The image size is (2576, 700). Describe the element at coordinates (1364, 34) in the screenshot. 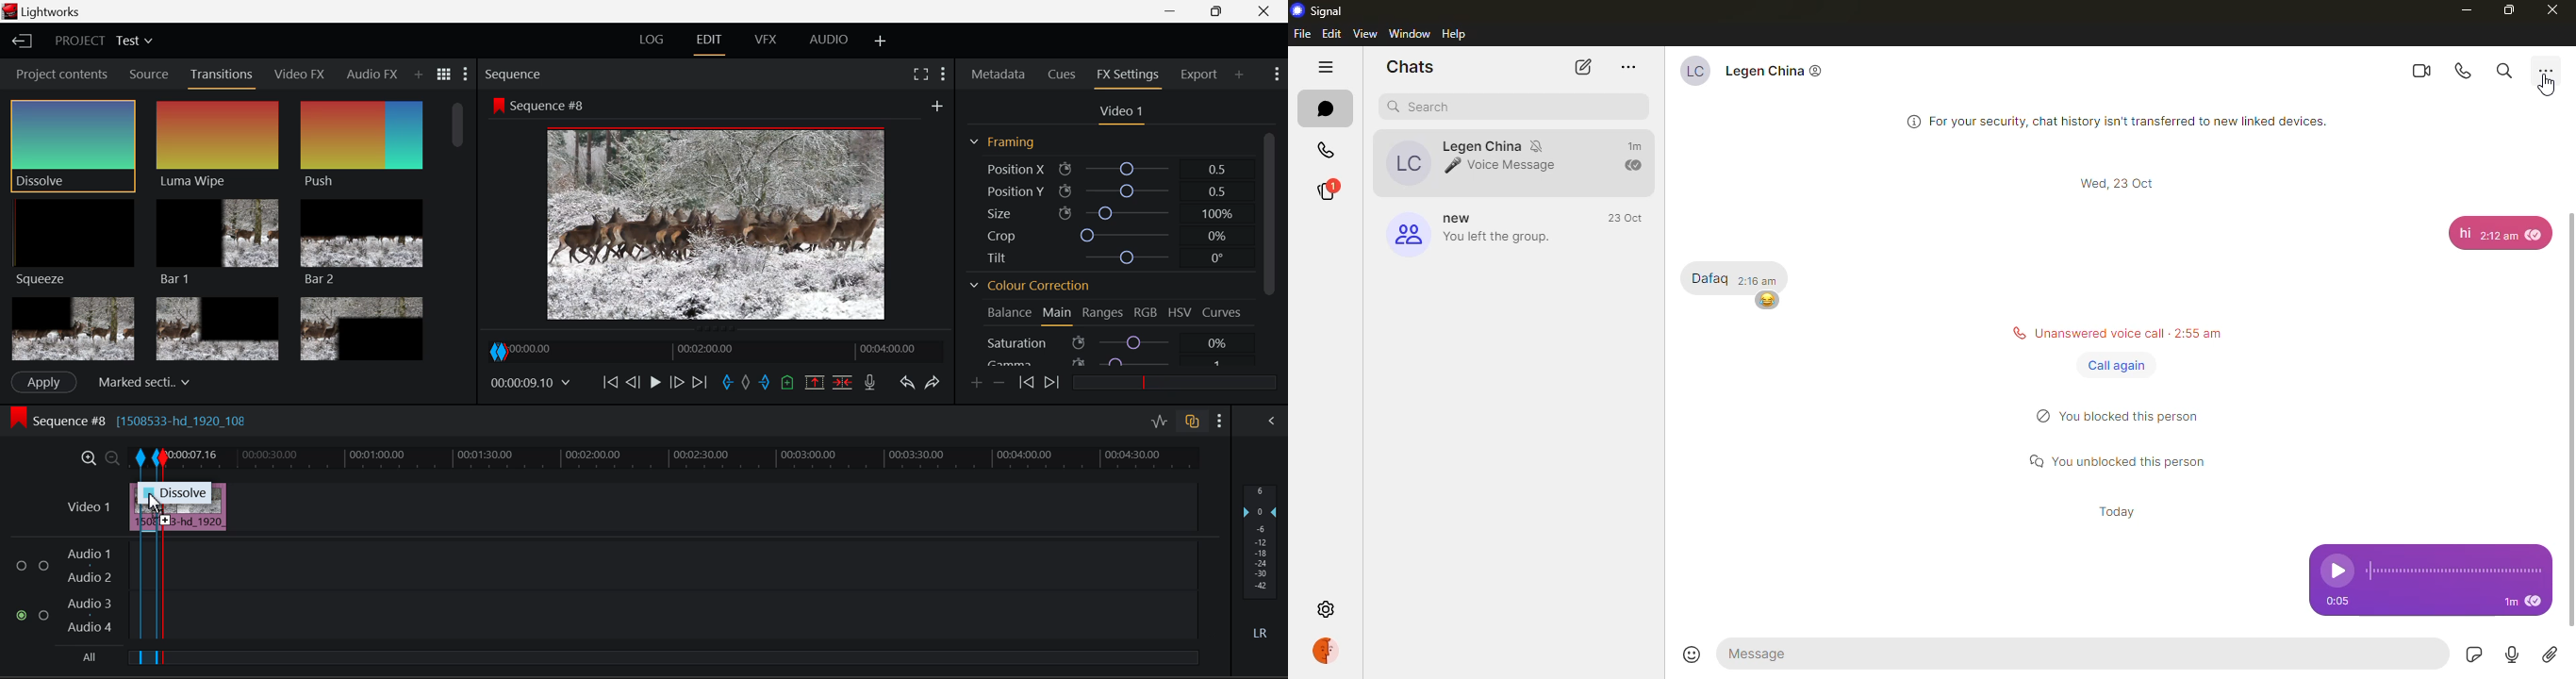

I see `view` at that location.